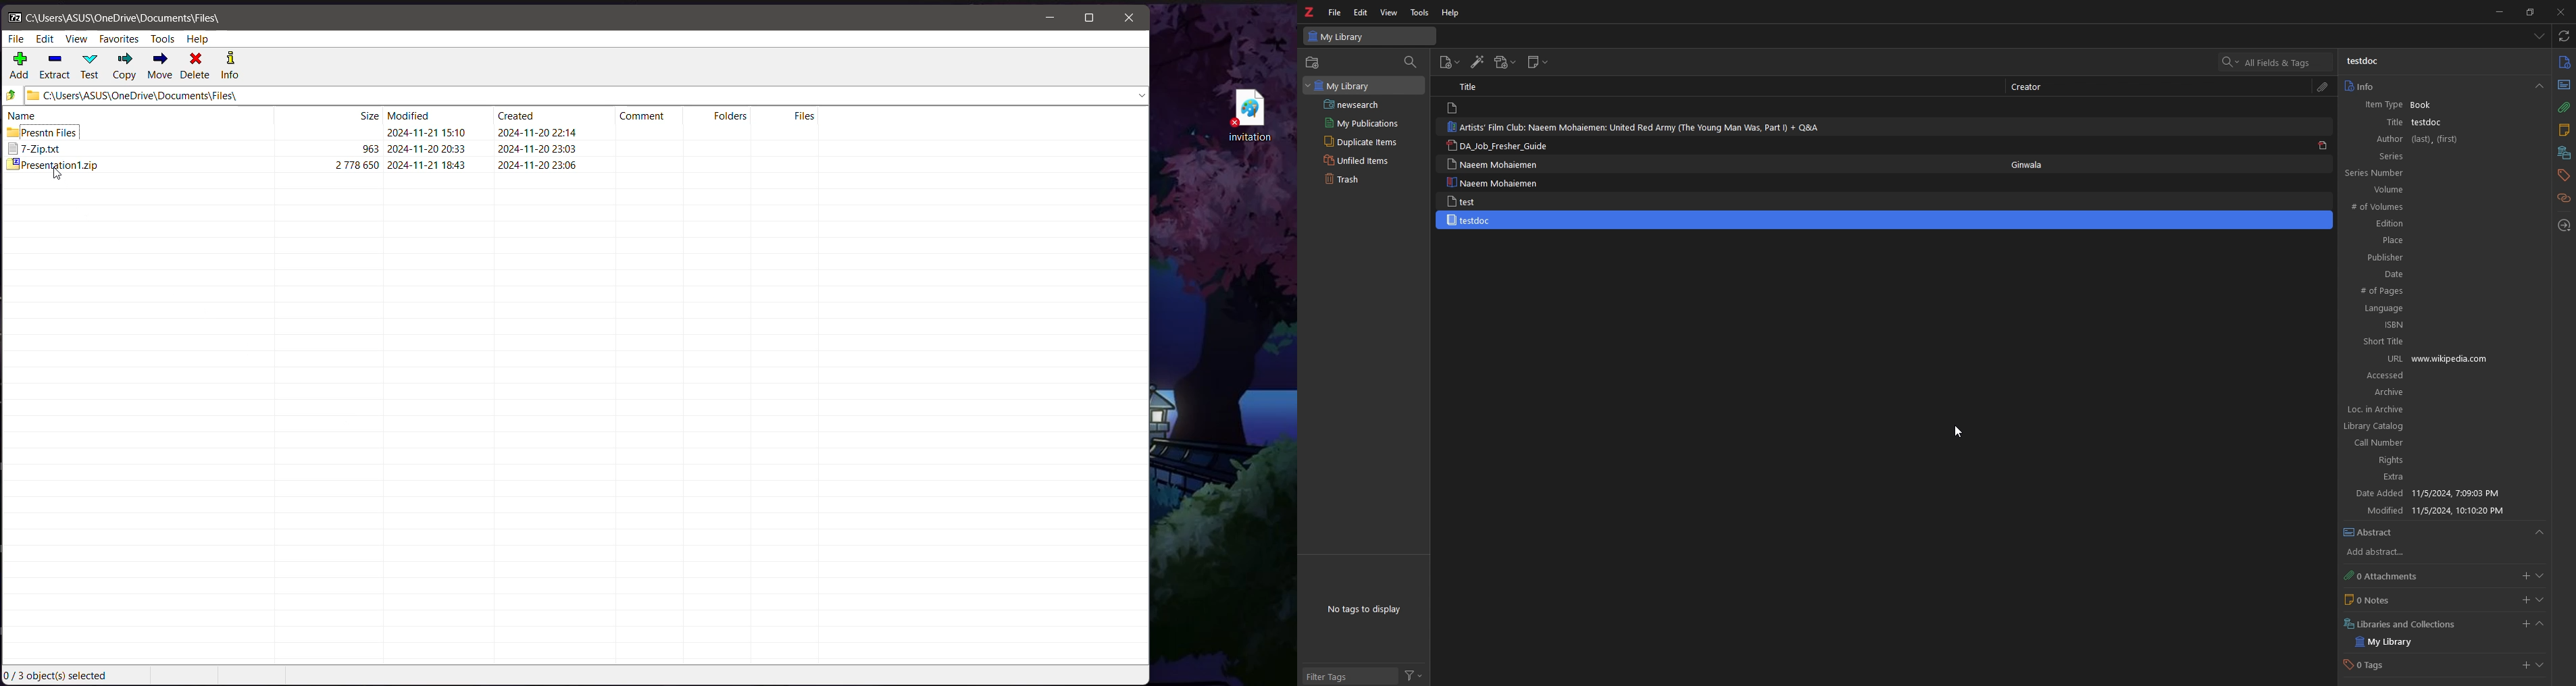  I want to click on testdoc, so click(1472, 220).